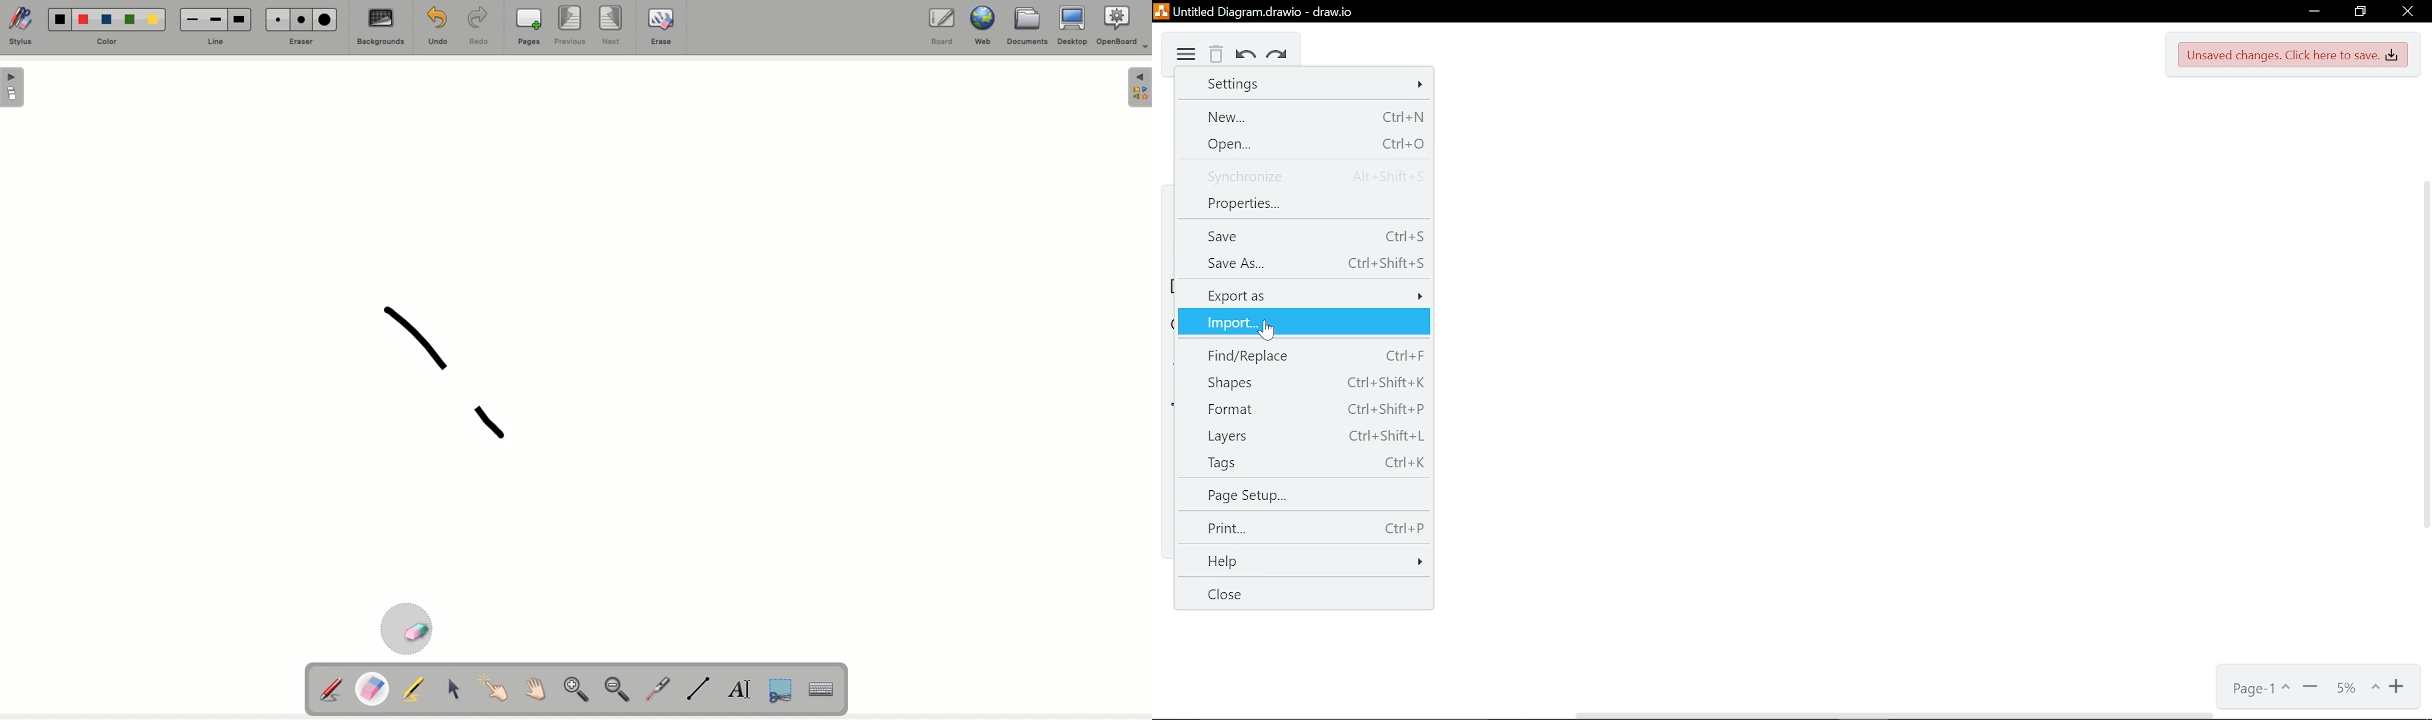  I want to click on Green, so click(133, 18).